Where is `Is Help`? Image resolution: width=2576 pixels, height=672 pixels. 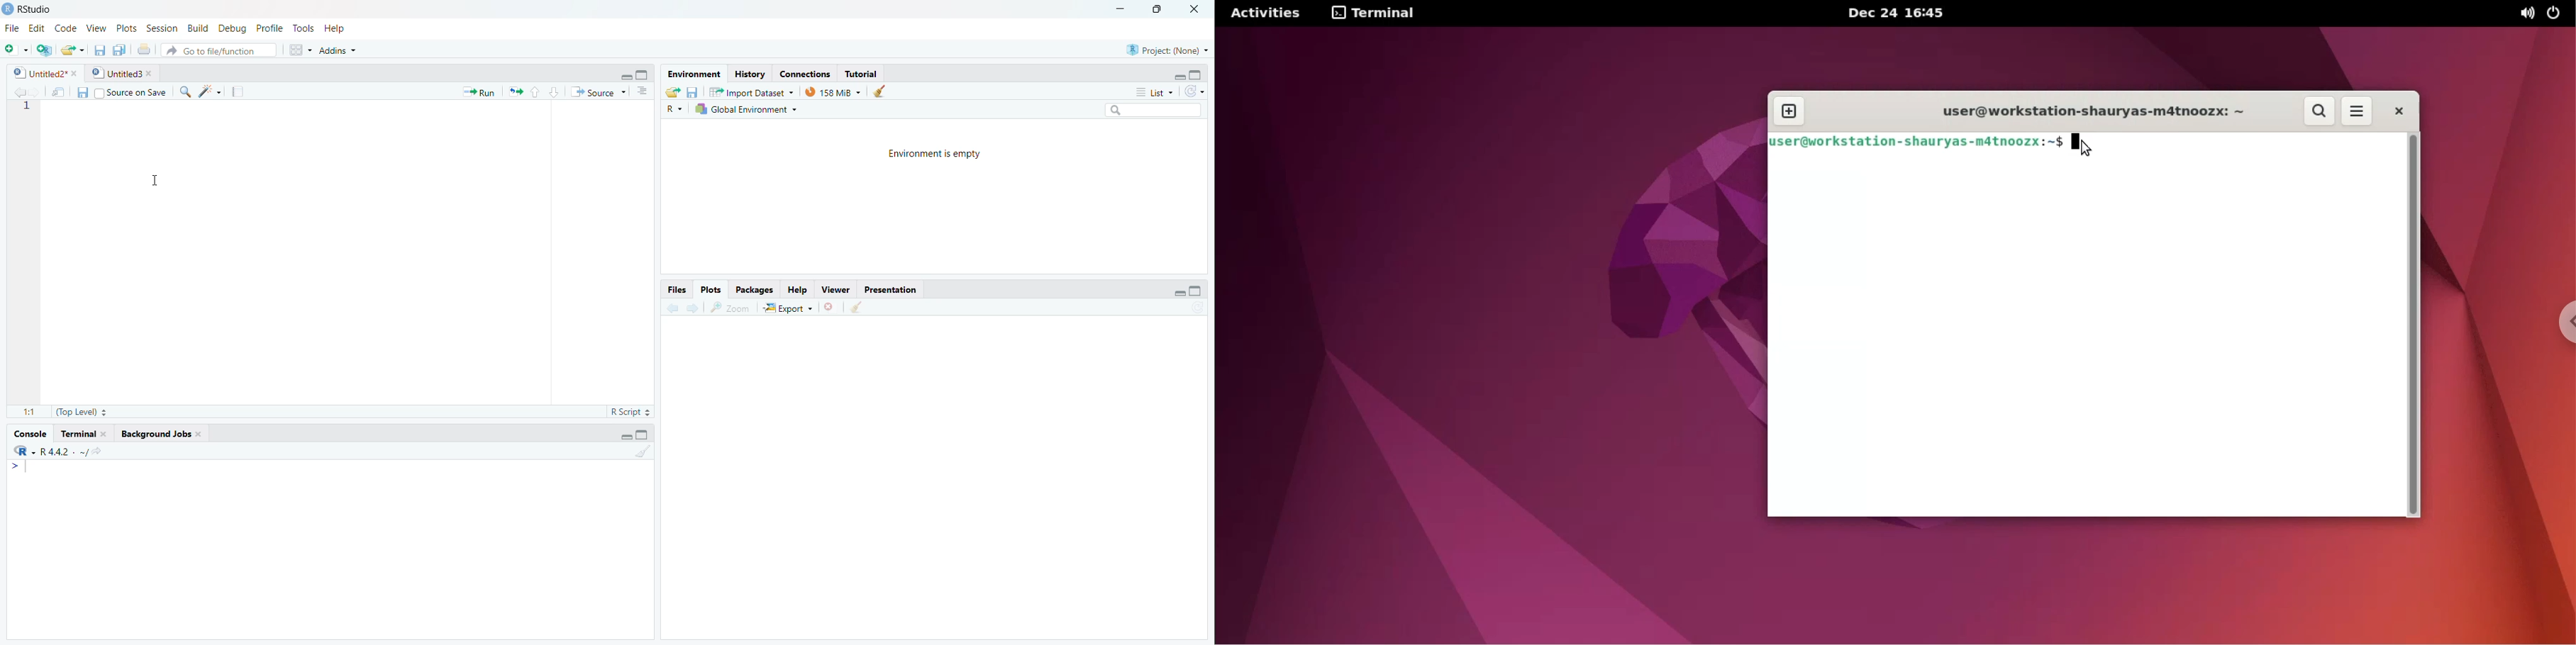
Is Help is located at coordinates (340, 25).